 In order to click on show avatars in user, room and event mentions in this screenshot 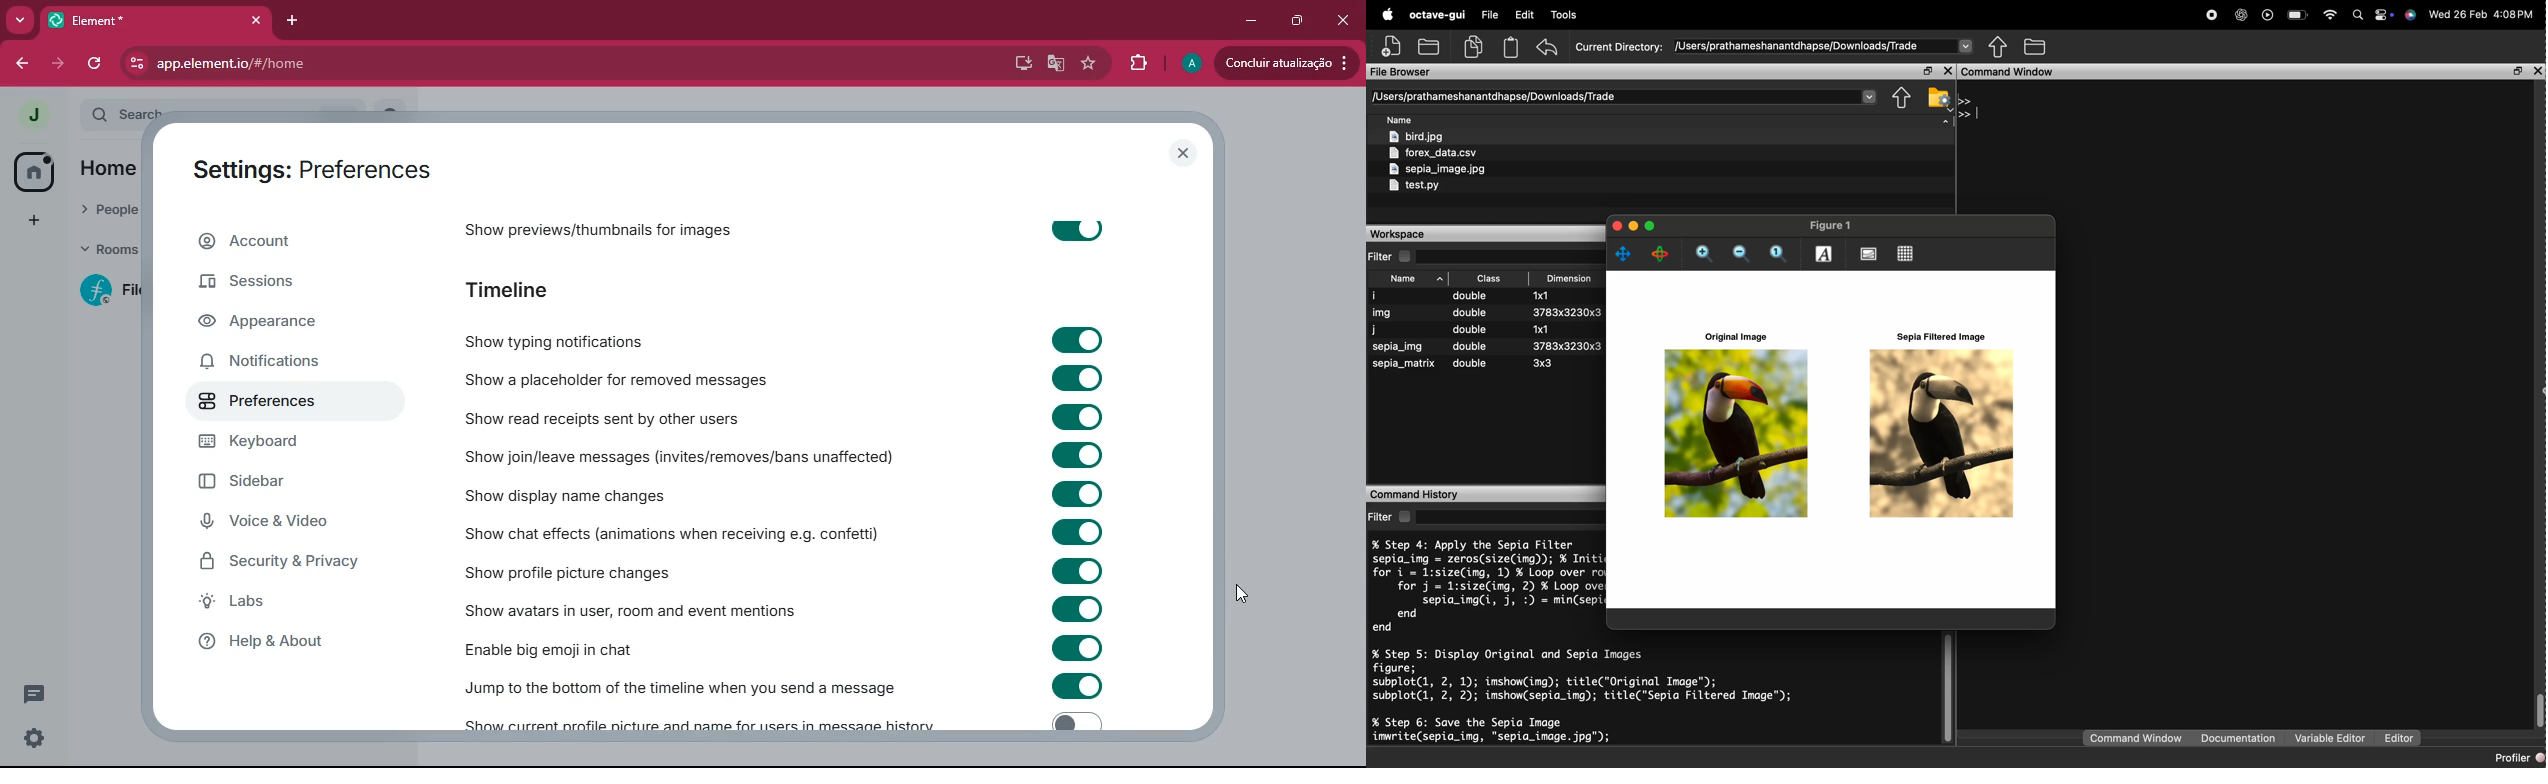, I will do `click(638, 608)`.